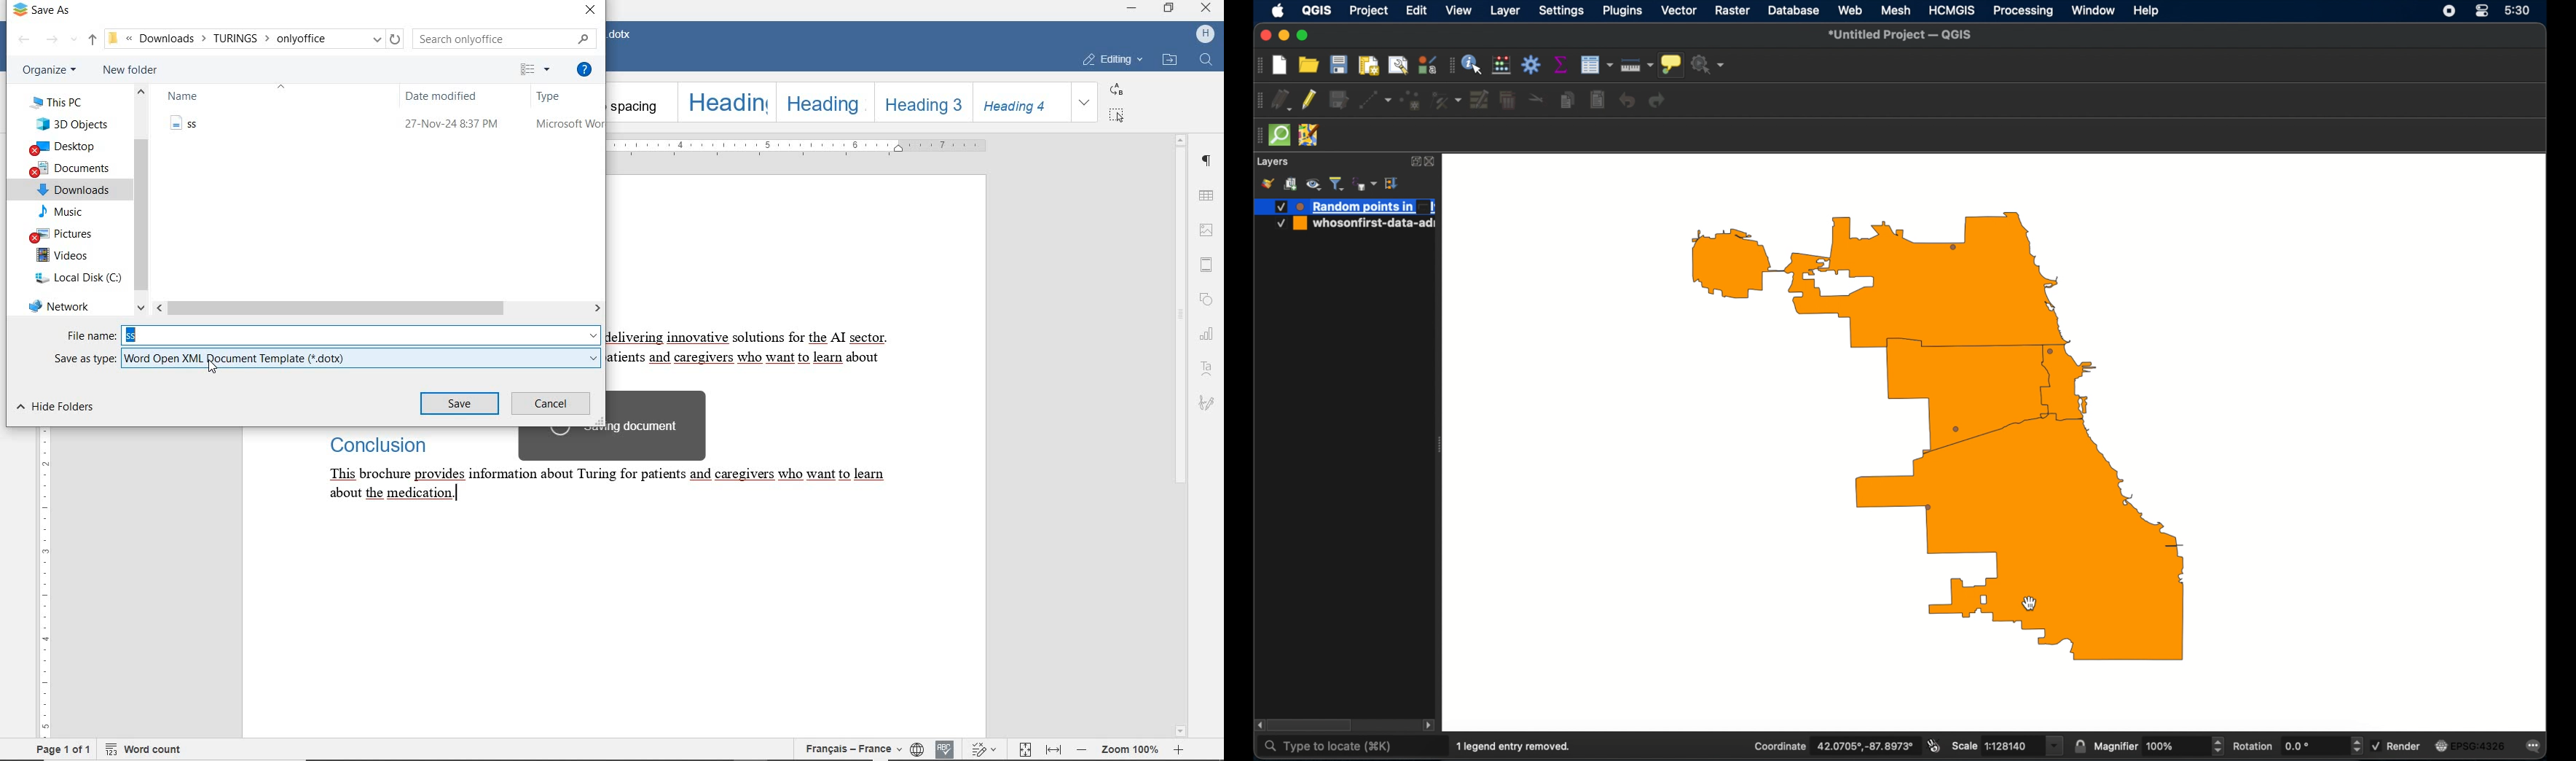 The height and width of the screenshot is (784, 2576). Describe the element at coordinates (824, 102) in the screenshot. I see `HEADING 2` at that location.